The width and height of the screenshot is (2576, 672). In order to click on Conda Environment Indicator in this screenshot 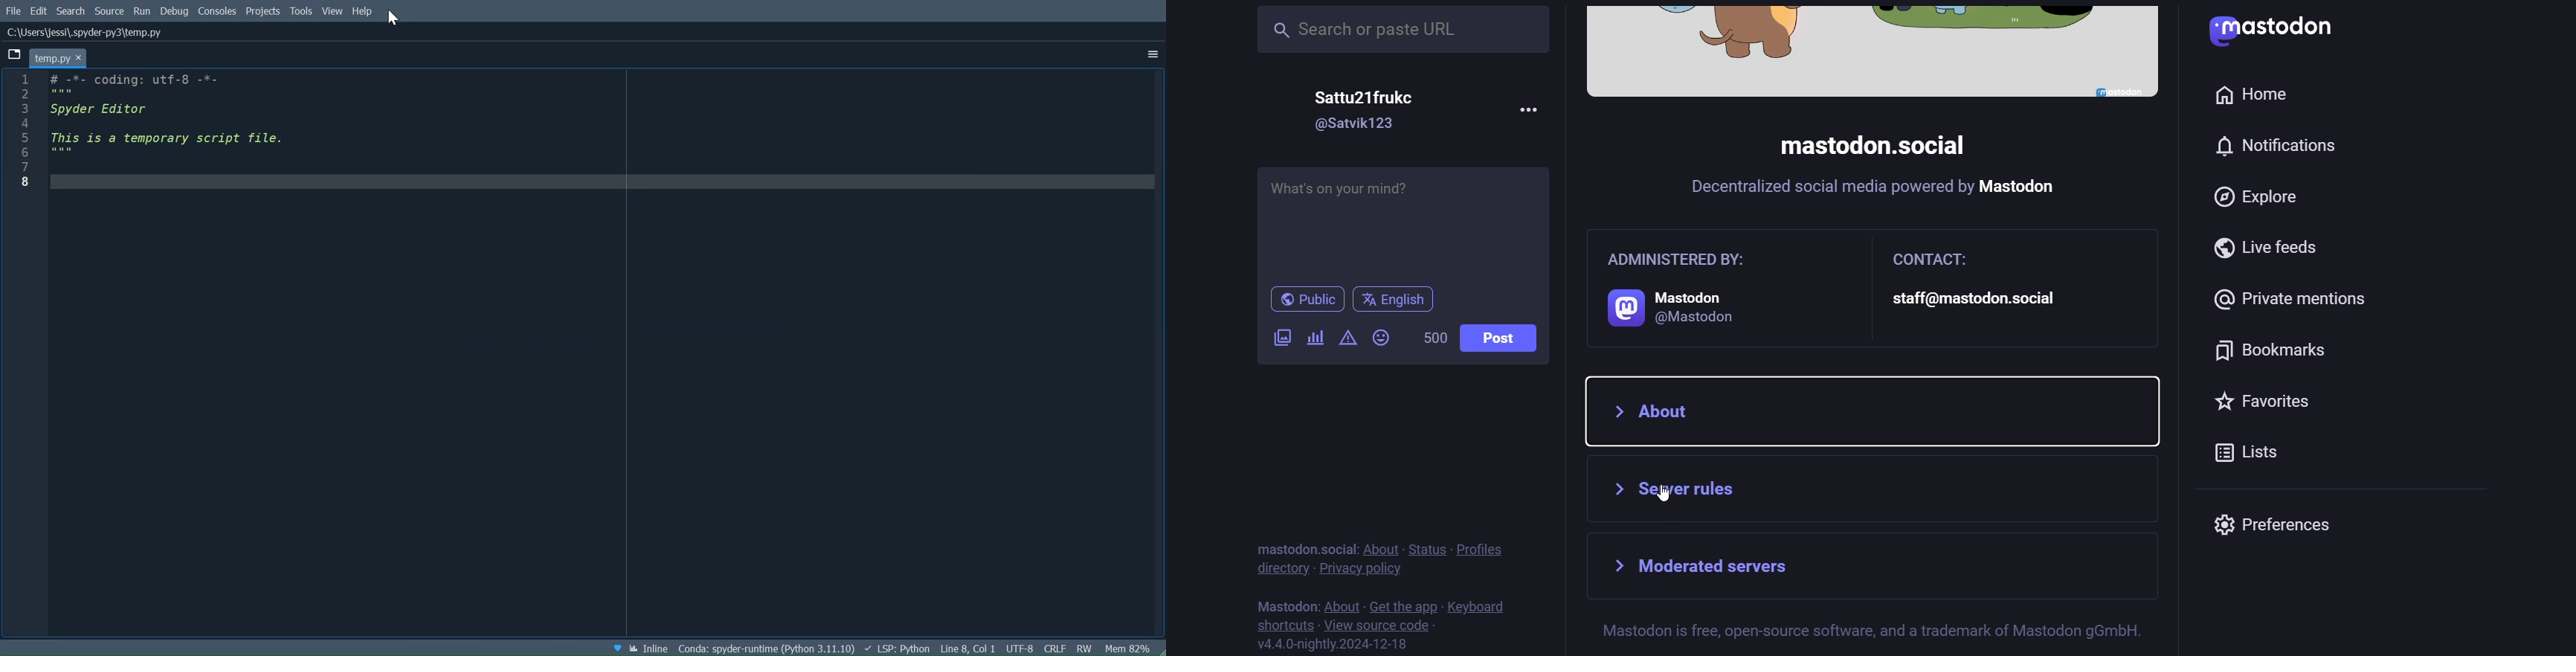, I will do `click(768, 647)`.